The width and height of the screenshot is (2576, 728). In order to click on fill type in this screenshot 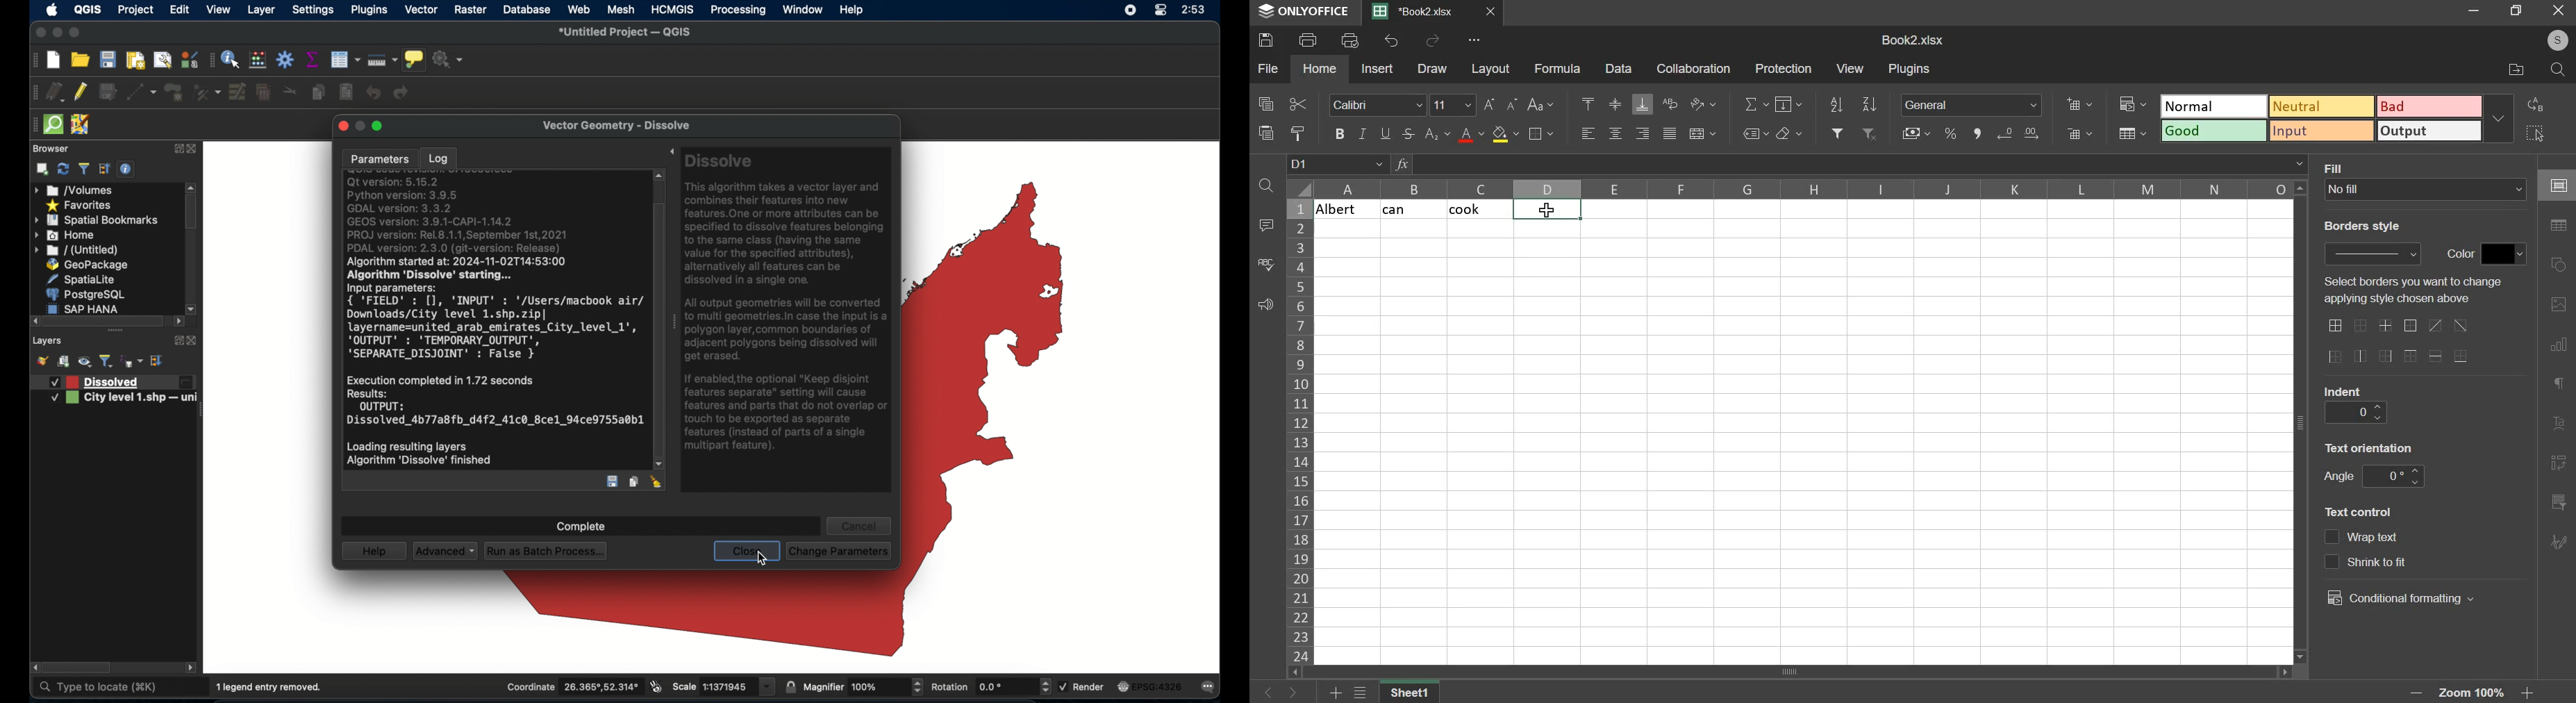, I will do `click(2425, 190)`.